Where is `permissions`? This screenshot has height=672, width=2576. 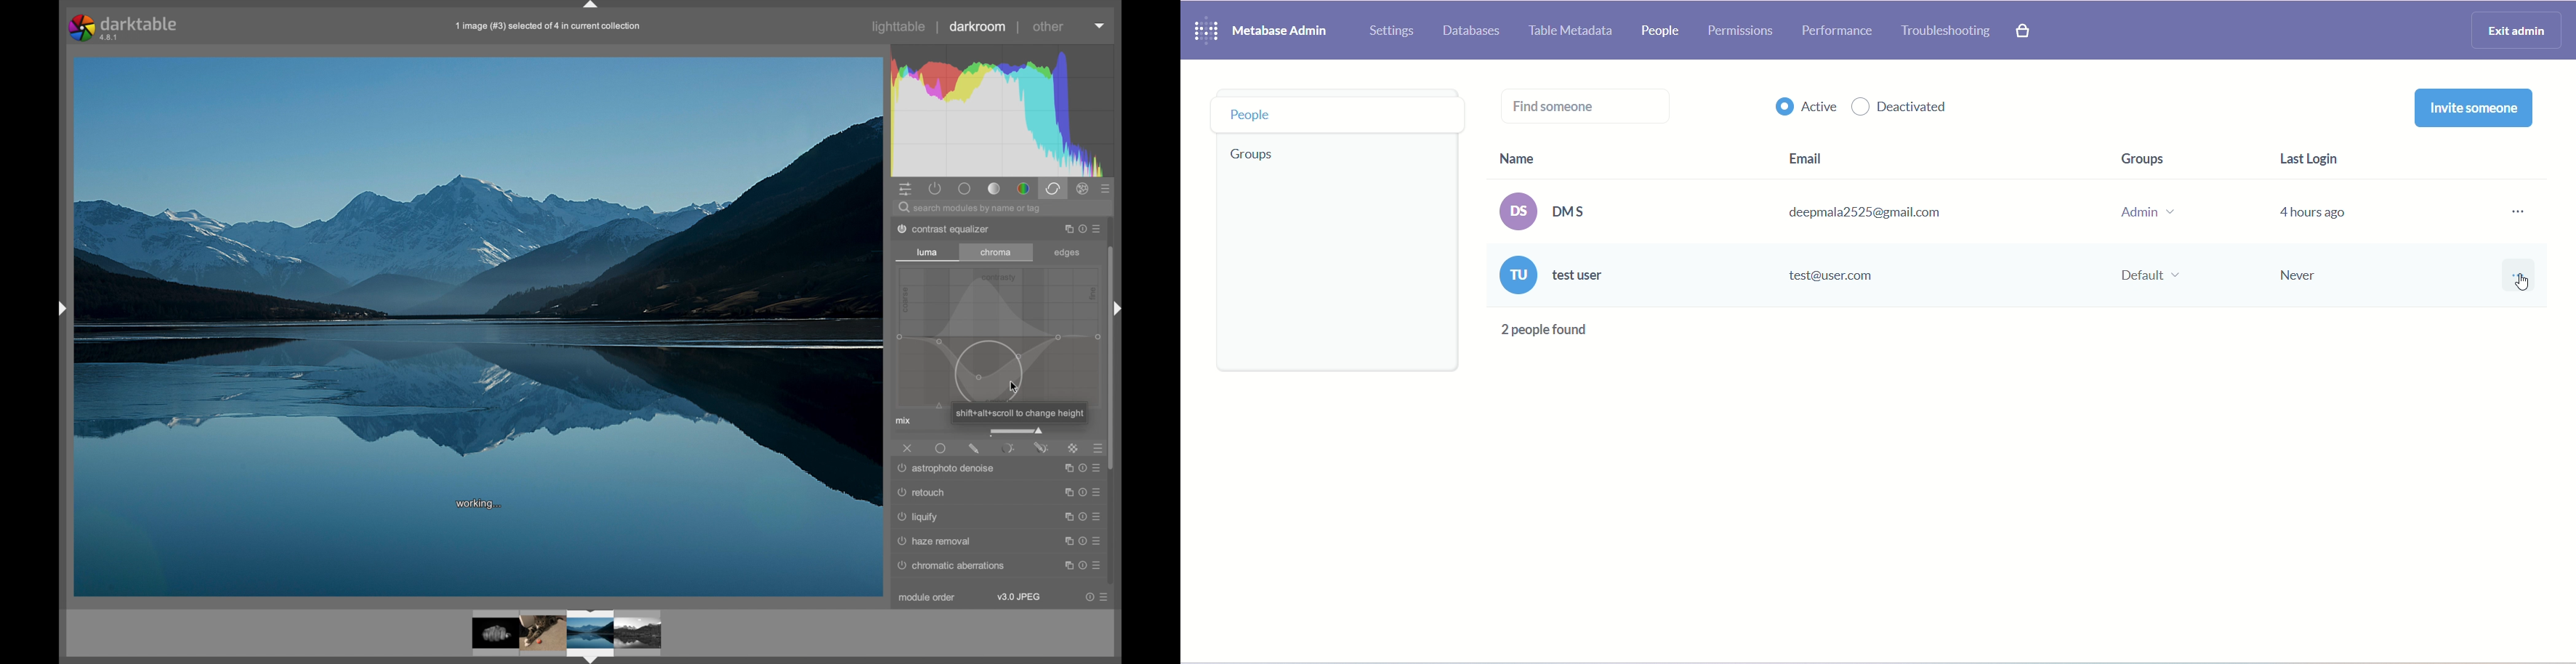 permissions is located at coordinates (1744, 32).